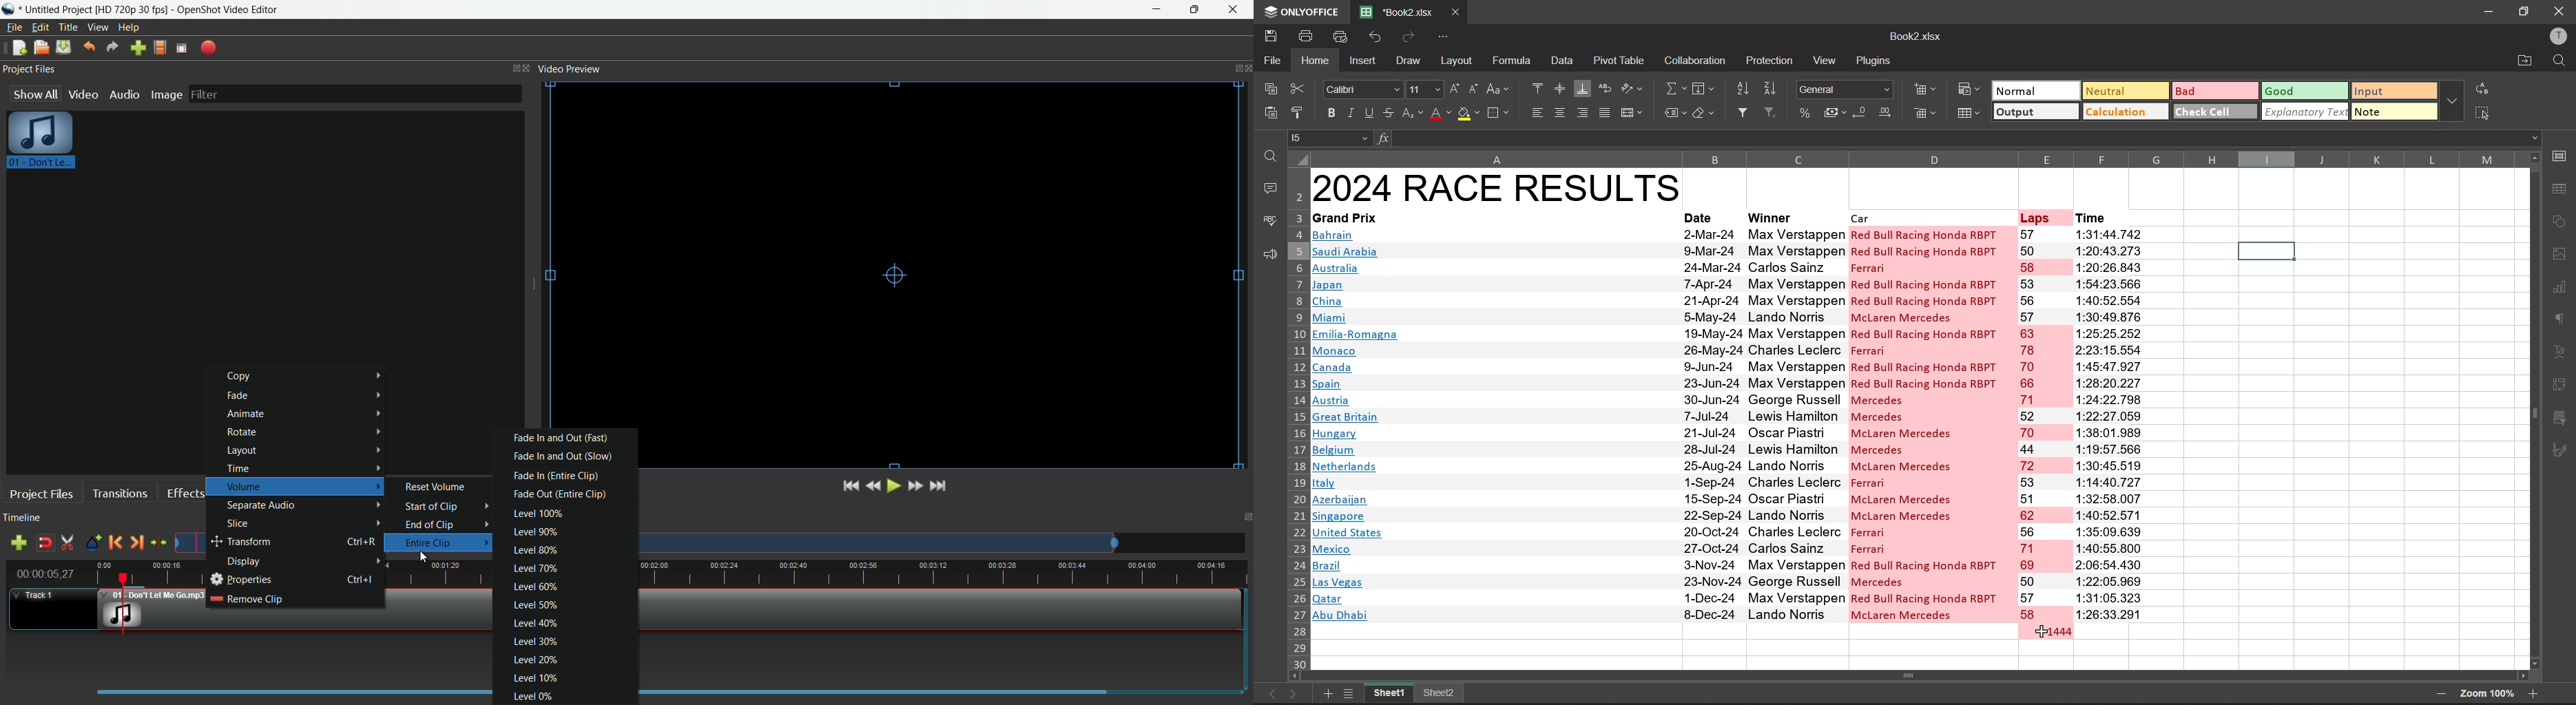 The image size is (2576, 728). What do you see at coordinates (2555, 35) in the screenshot?
I see `profile` at bounding box center [2555, 35].